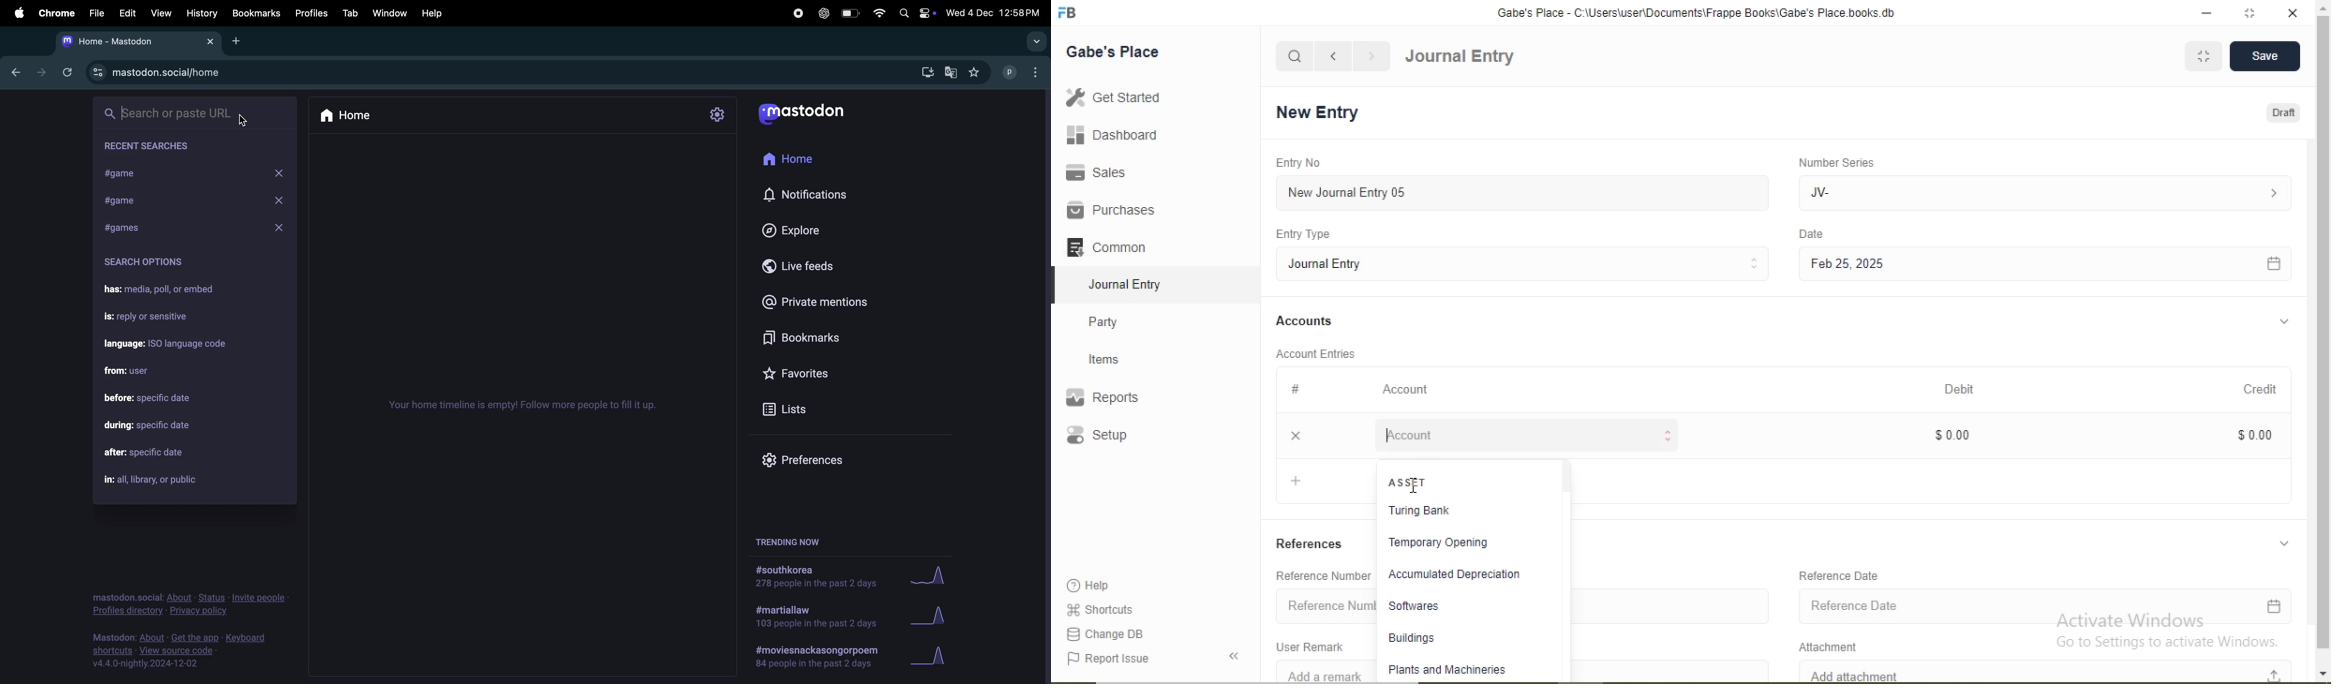 The height and width of the screenshot is (700, 2352). What do you see at coordinates (2056, 265) in the screenshot?
I see `Feb 25, 2025` at bounding box center [2056, 265].